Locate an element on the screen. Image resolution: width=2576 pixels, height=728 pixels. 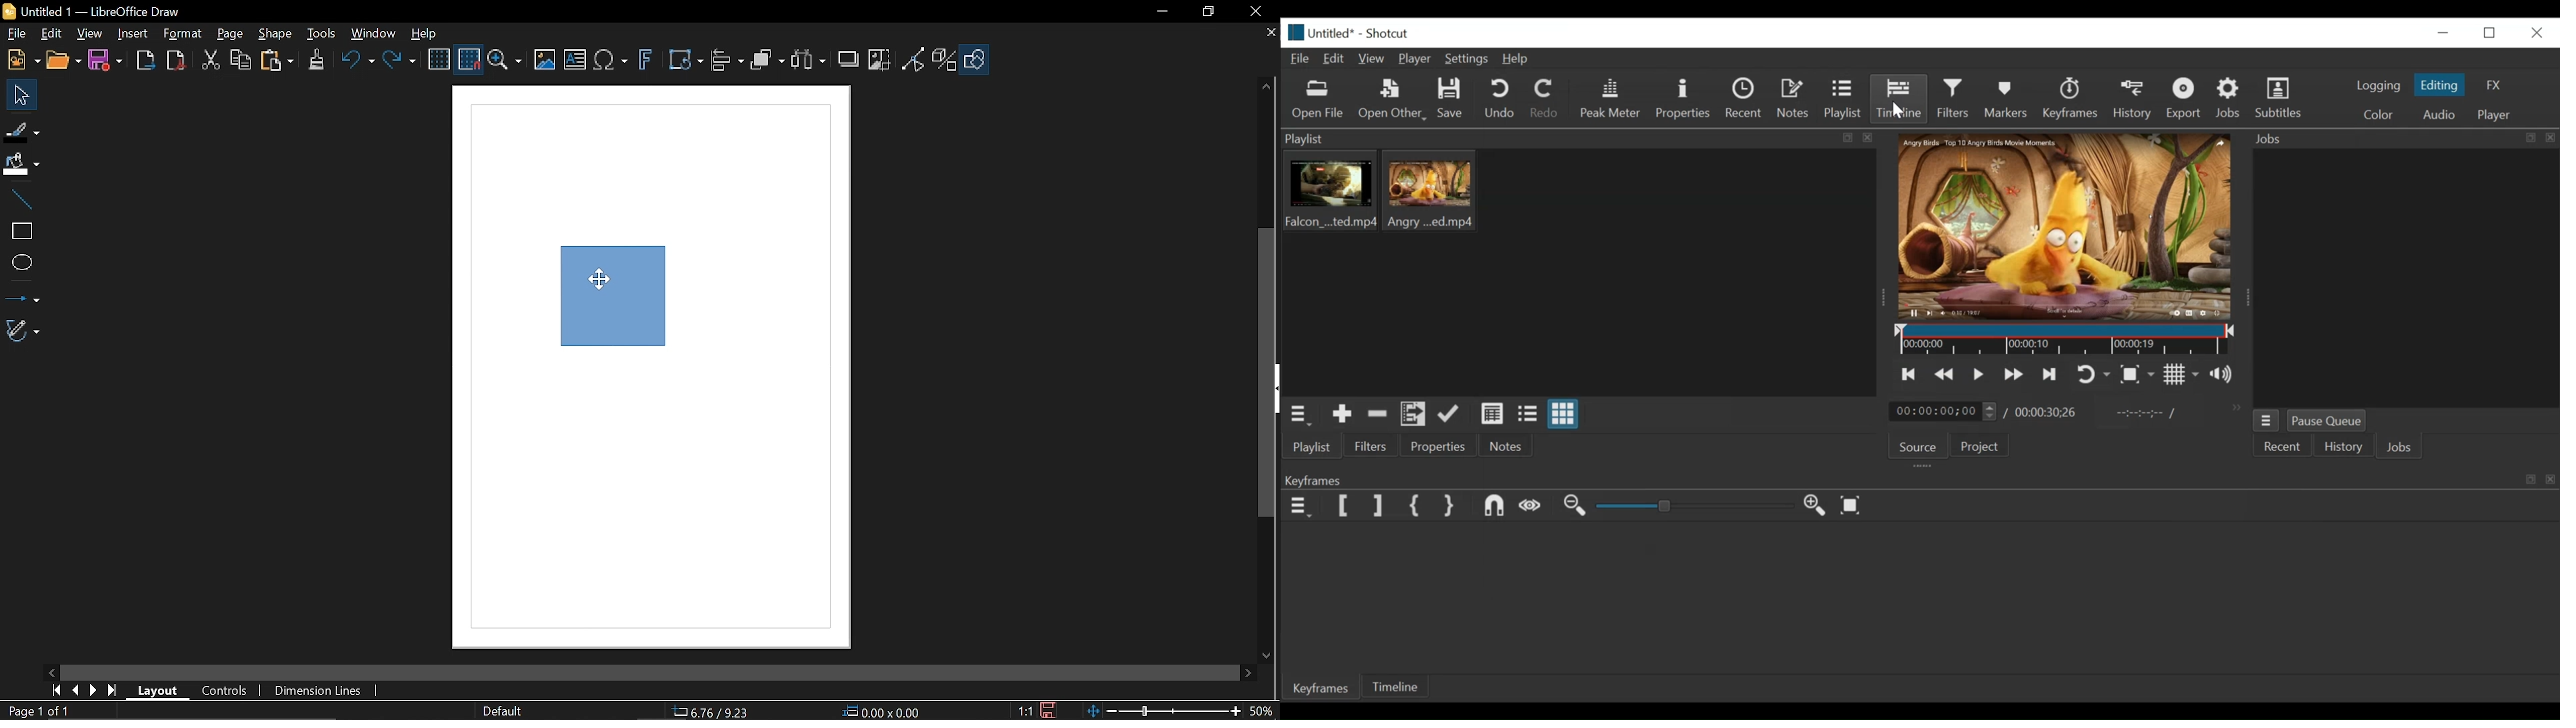
Edit is located at coordinates (50, 35).